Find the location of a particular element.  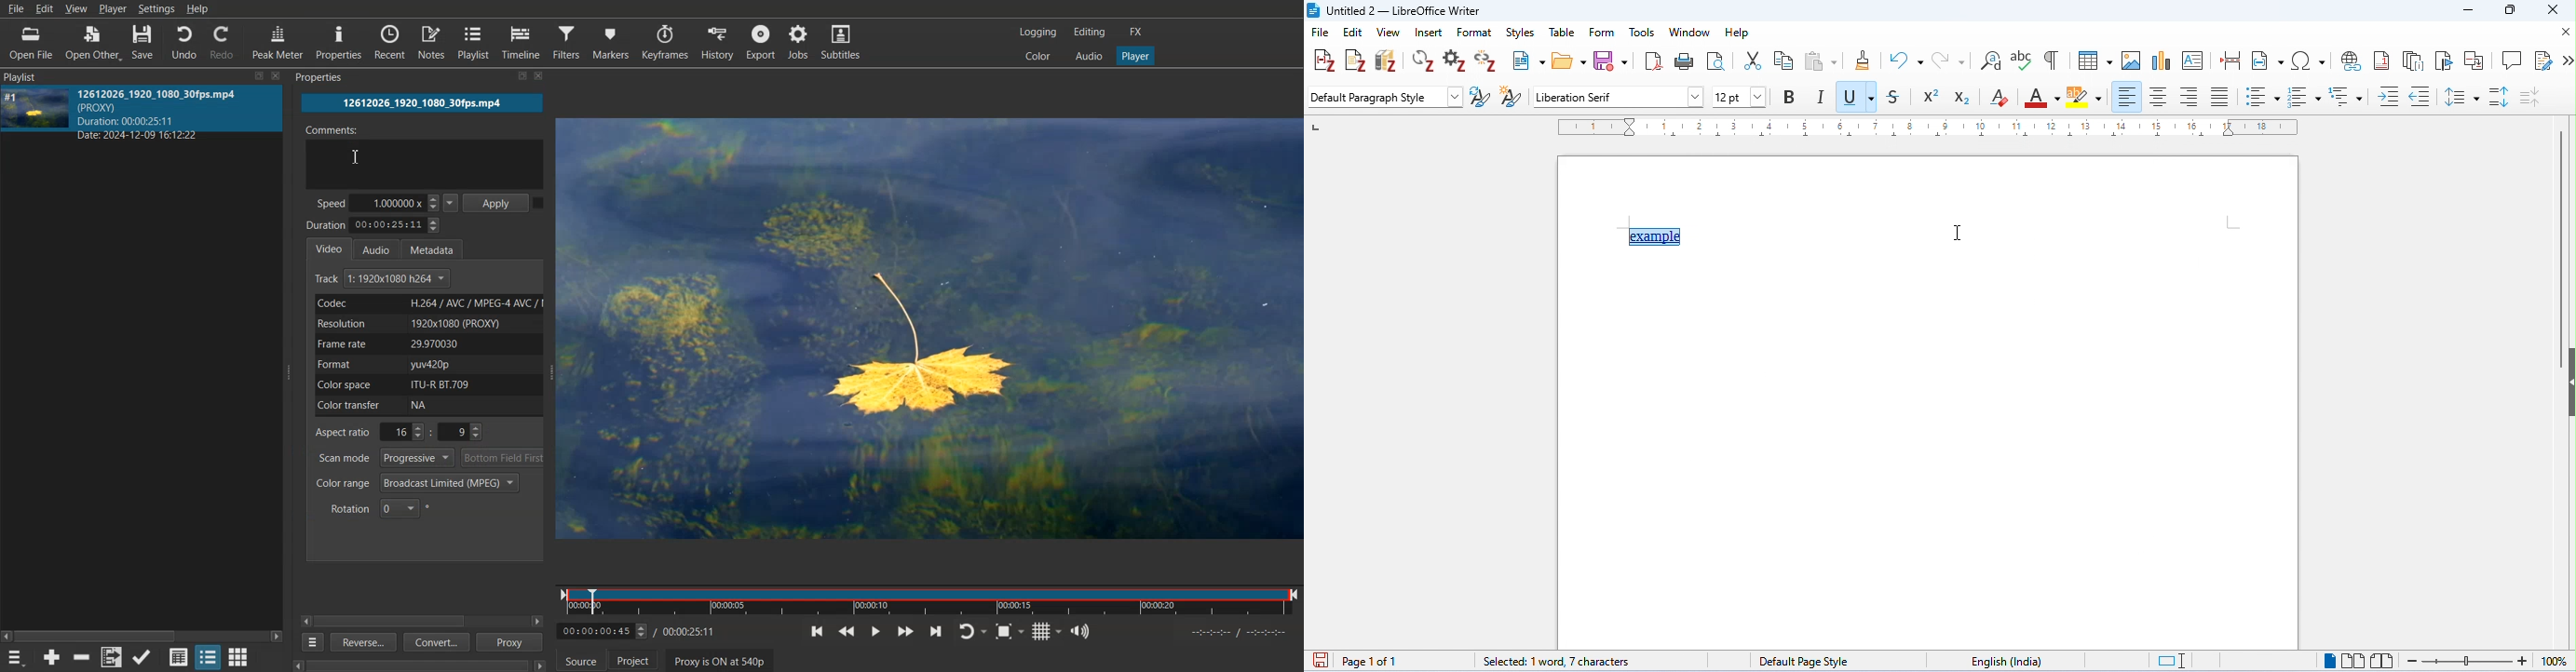

Track is located at coordinates (384, 279).